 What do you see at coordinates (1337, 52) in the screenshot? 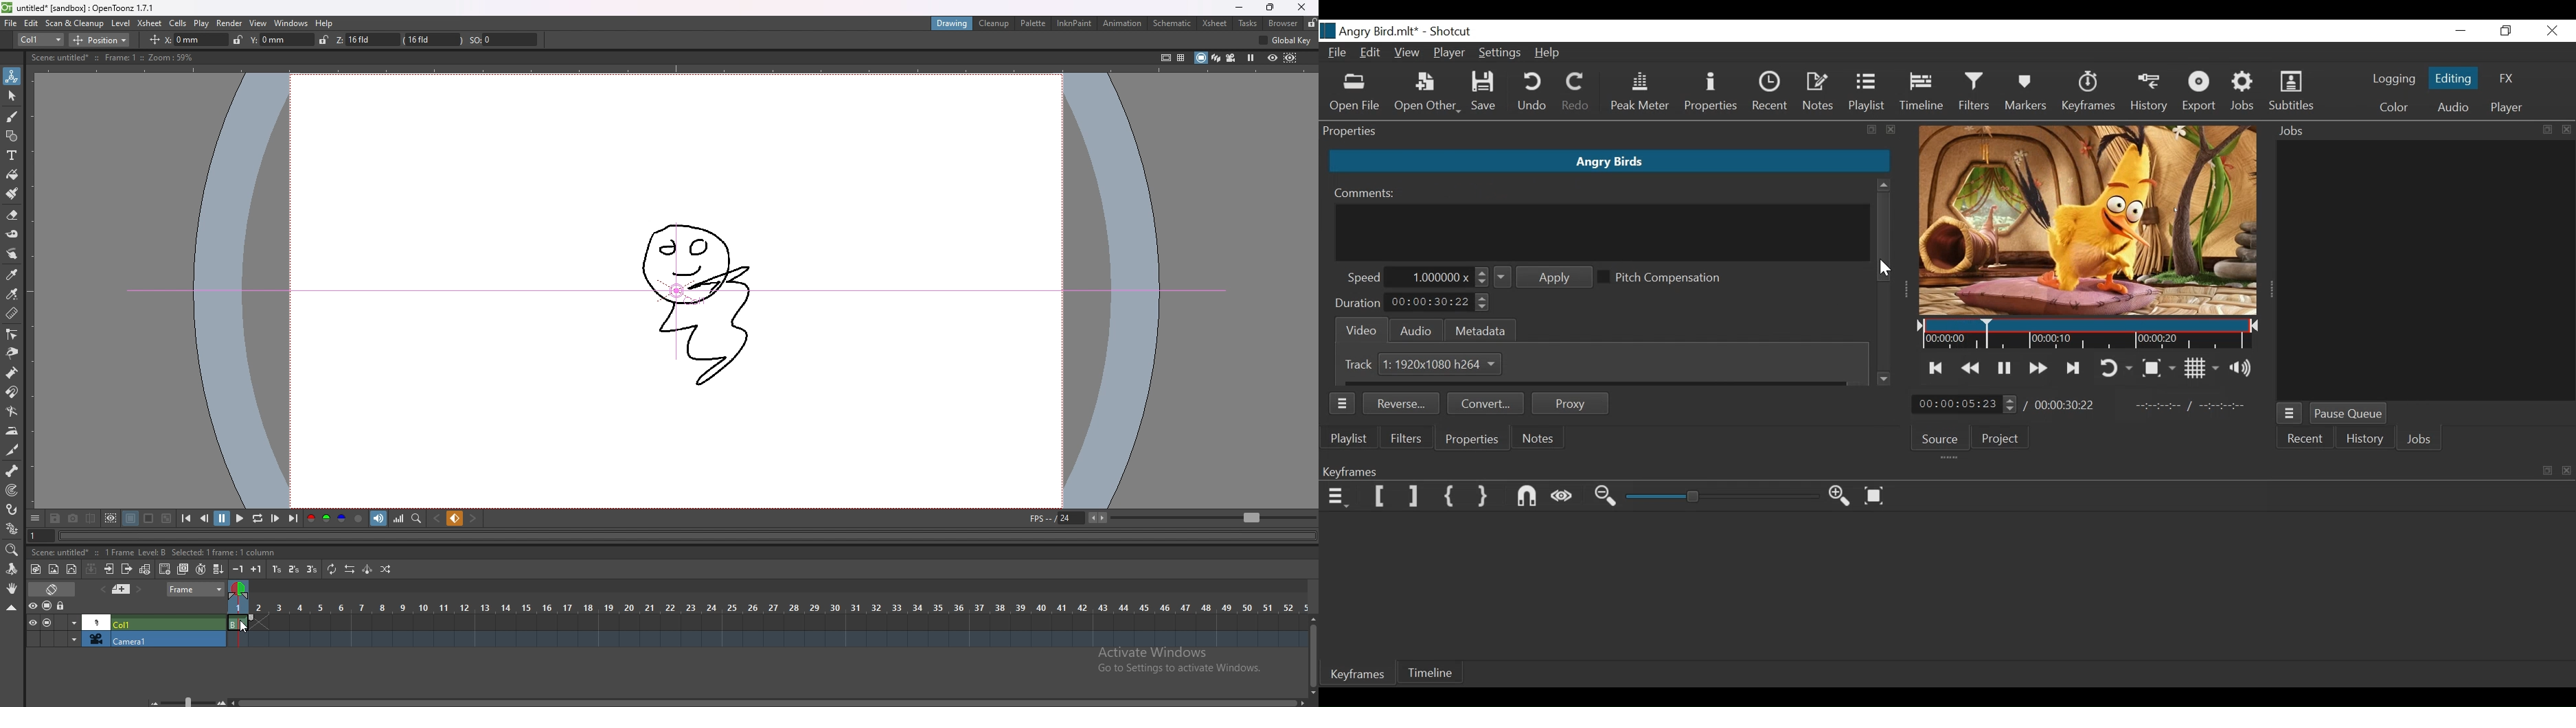
I see `File` at bounding box center [1337, 52].